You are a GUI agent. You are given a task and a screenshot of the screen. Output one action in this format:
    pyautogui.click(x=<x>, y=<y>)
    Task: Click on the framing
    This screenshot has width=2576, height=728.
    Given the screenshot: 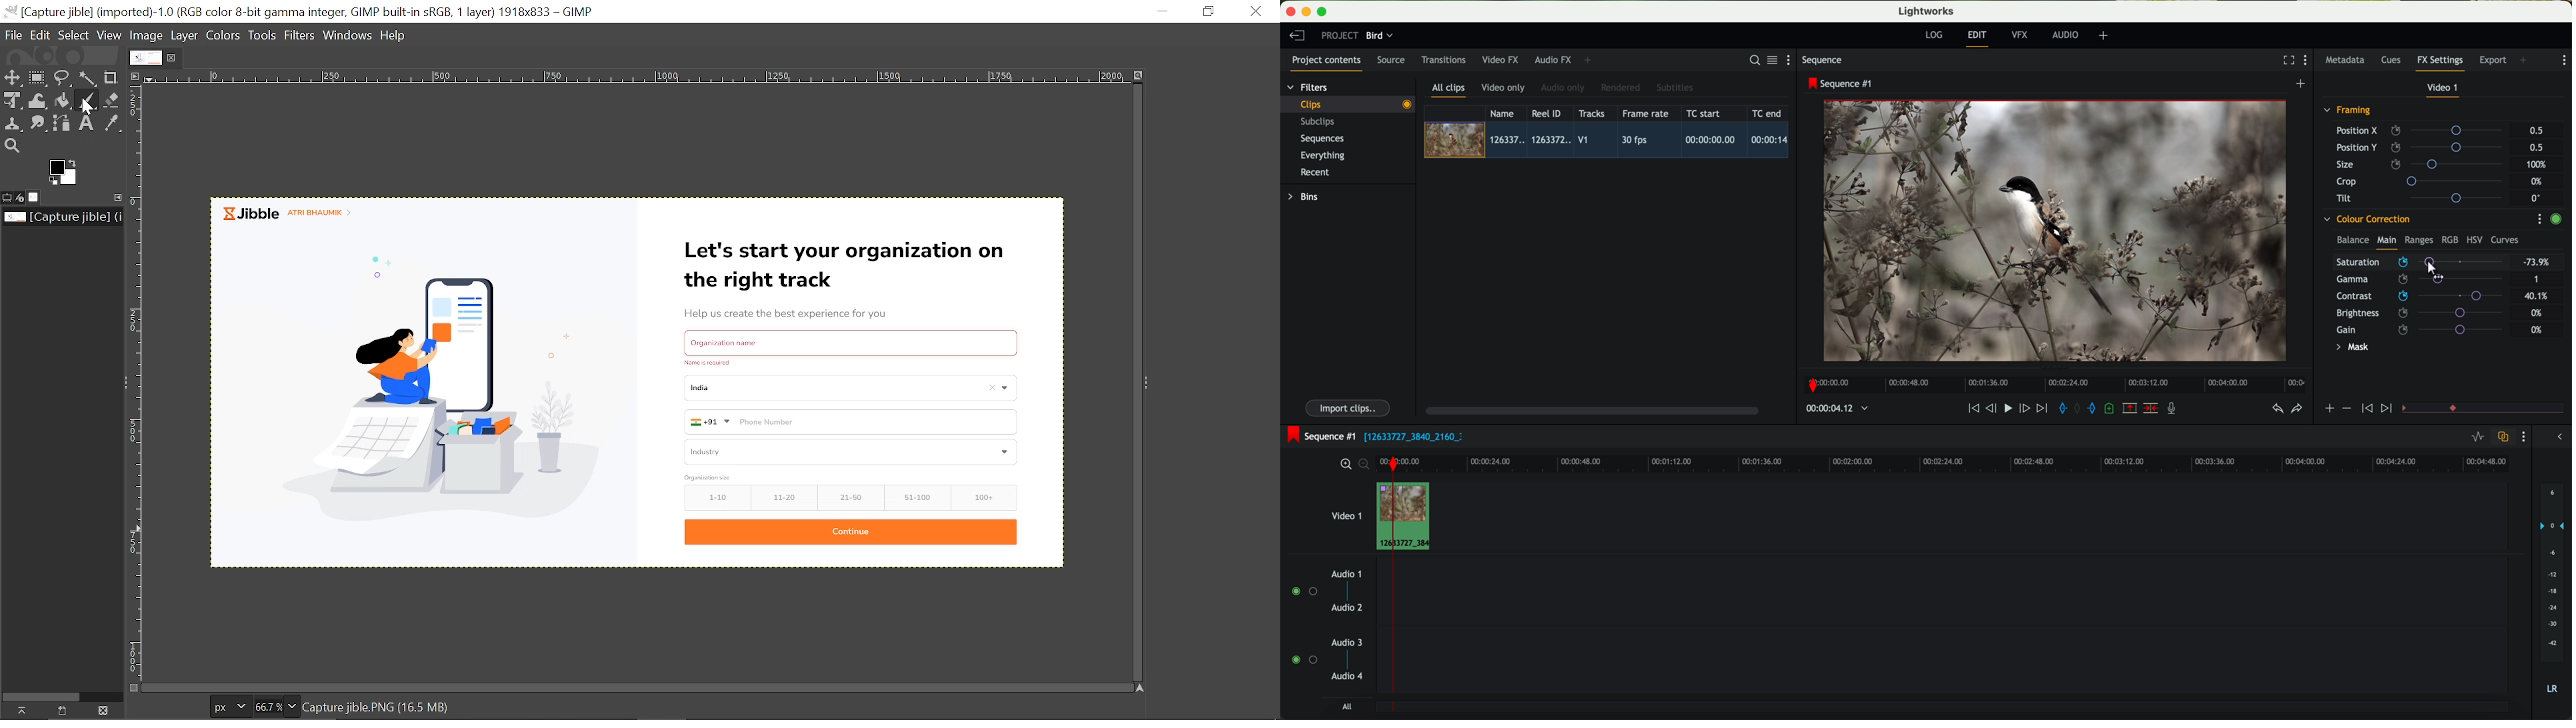 What is the action you would take?
    pyautogui.click(x=2348, y=111)
    